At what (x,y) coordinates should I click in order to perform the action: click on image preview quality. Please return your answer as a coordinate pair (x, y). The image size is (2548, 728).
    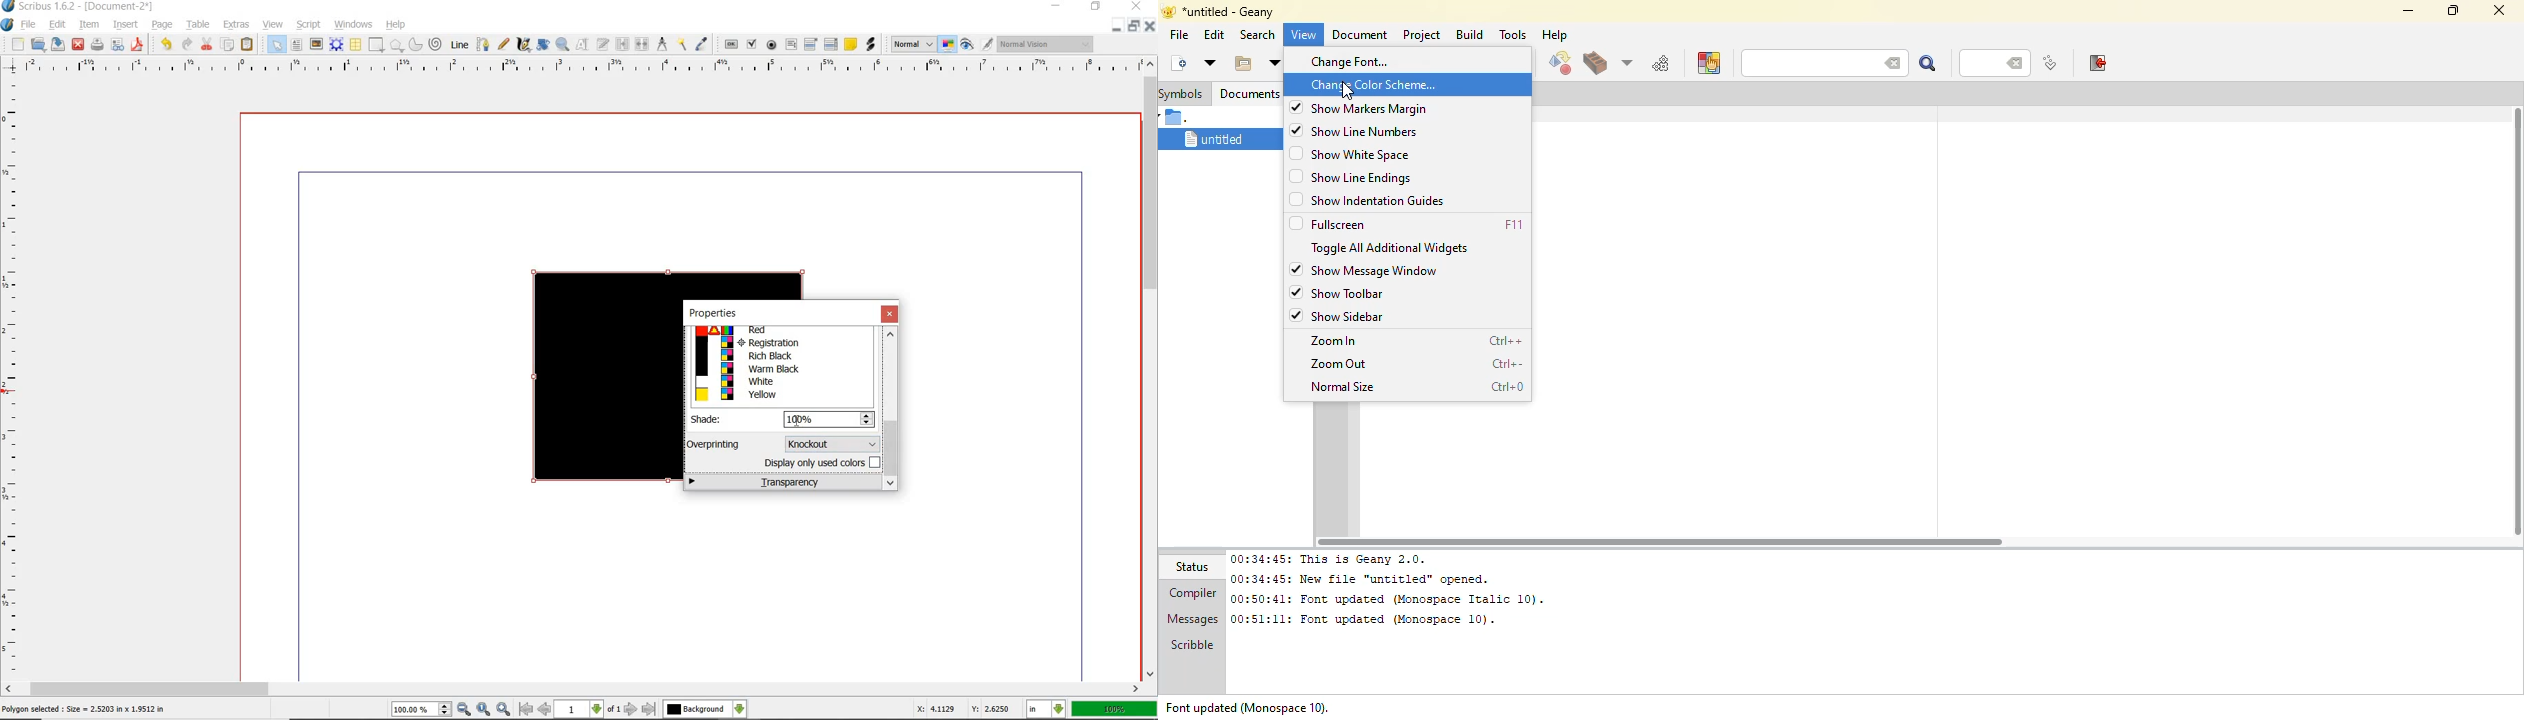
    Looking at the image, I should click on (913, 45).